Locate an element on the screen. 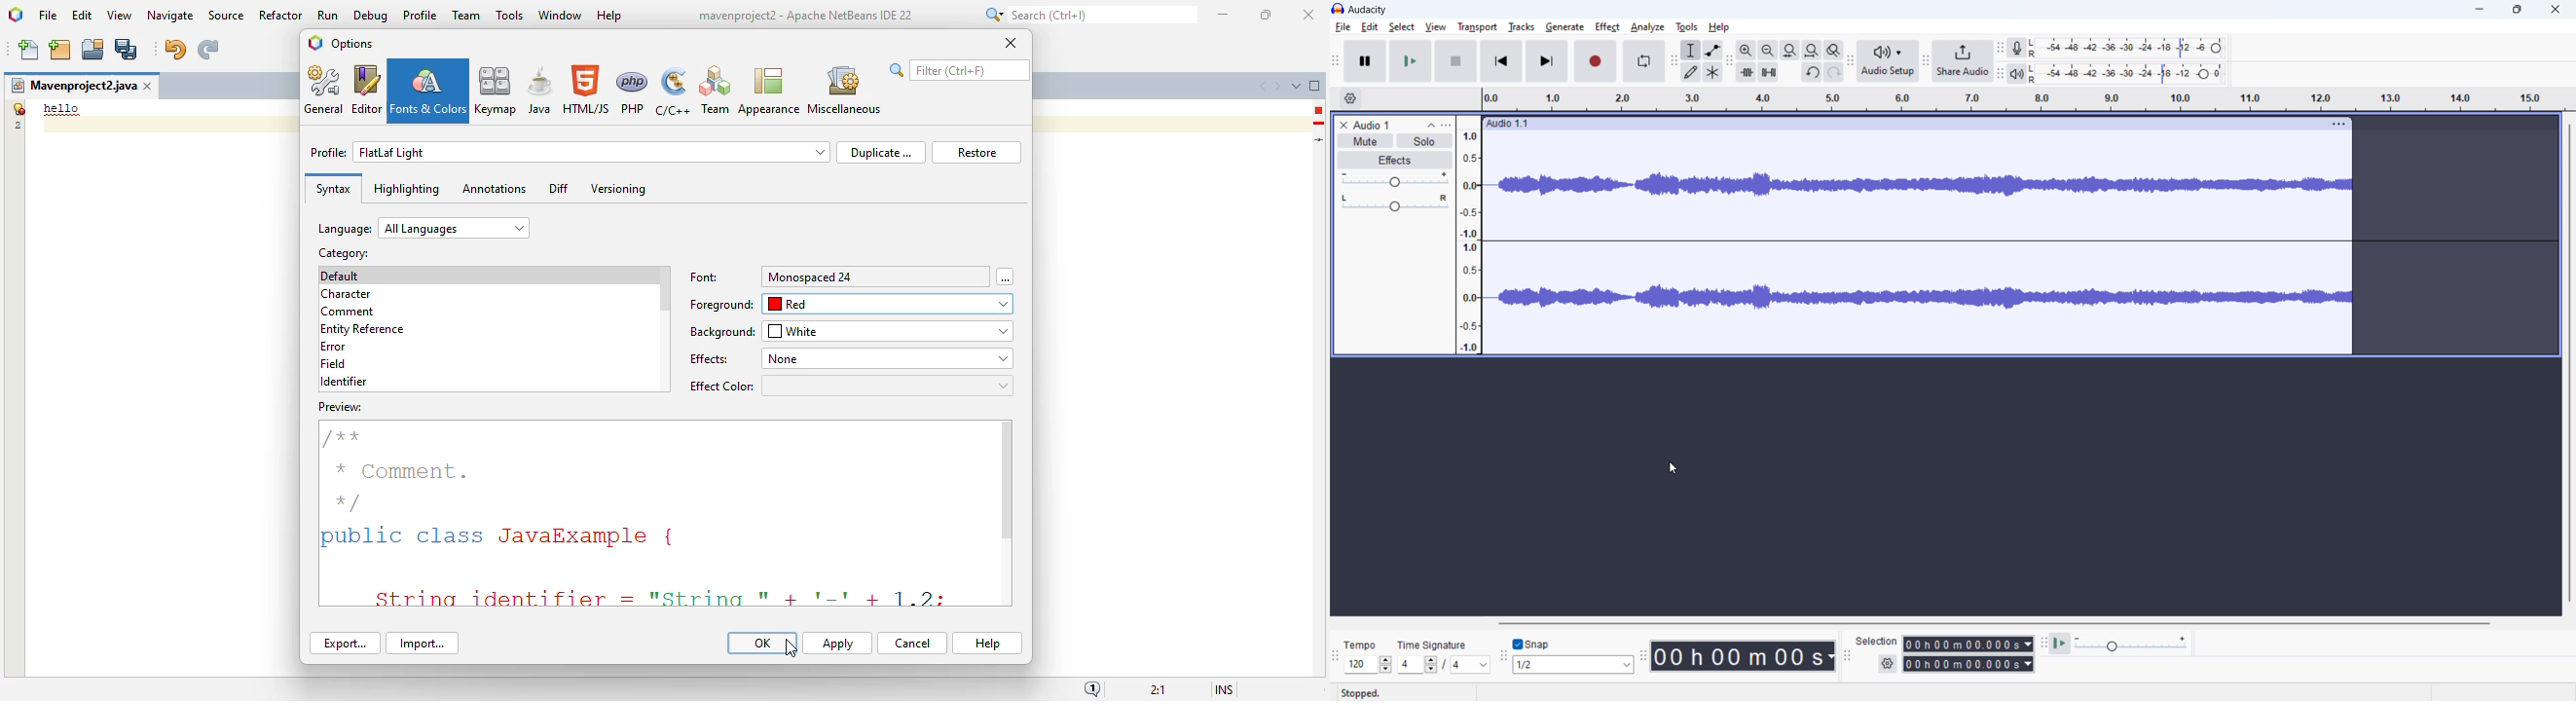 The width and height of the screenshot is (2576, 728). zoom out is located at coordinates (1768, 50).